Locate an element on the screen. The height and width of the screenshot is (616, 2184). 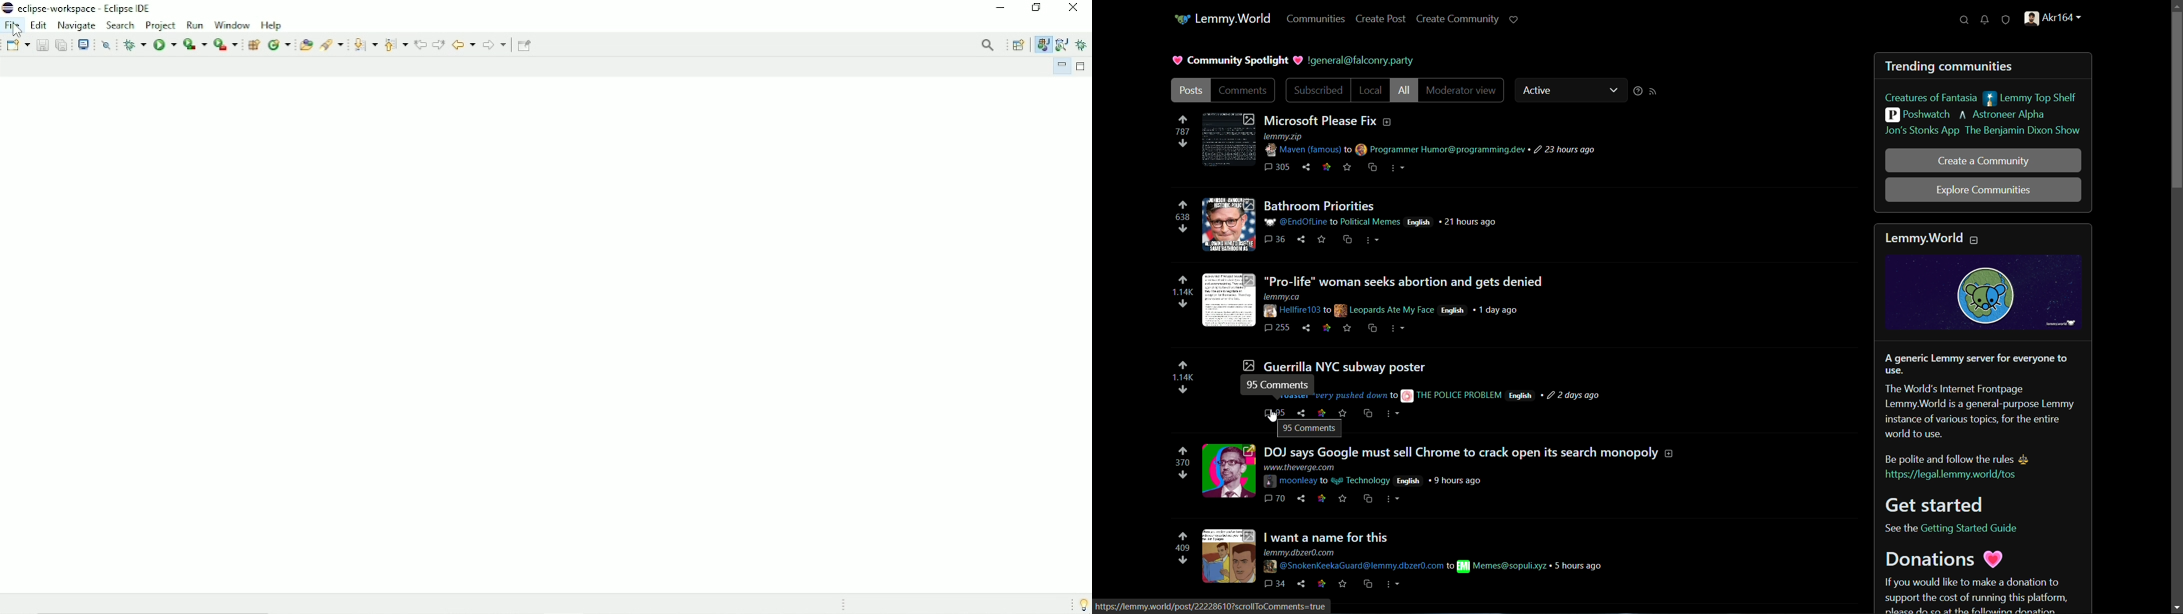
the benjamin dixon show is located at coordinates (2023, 131).